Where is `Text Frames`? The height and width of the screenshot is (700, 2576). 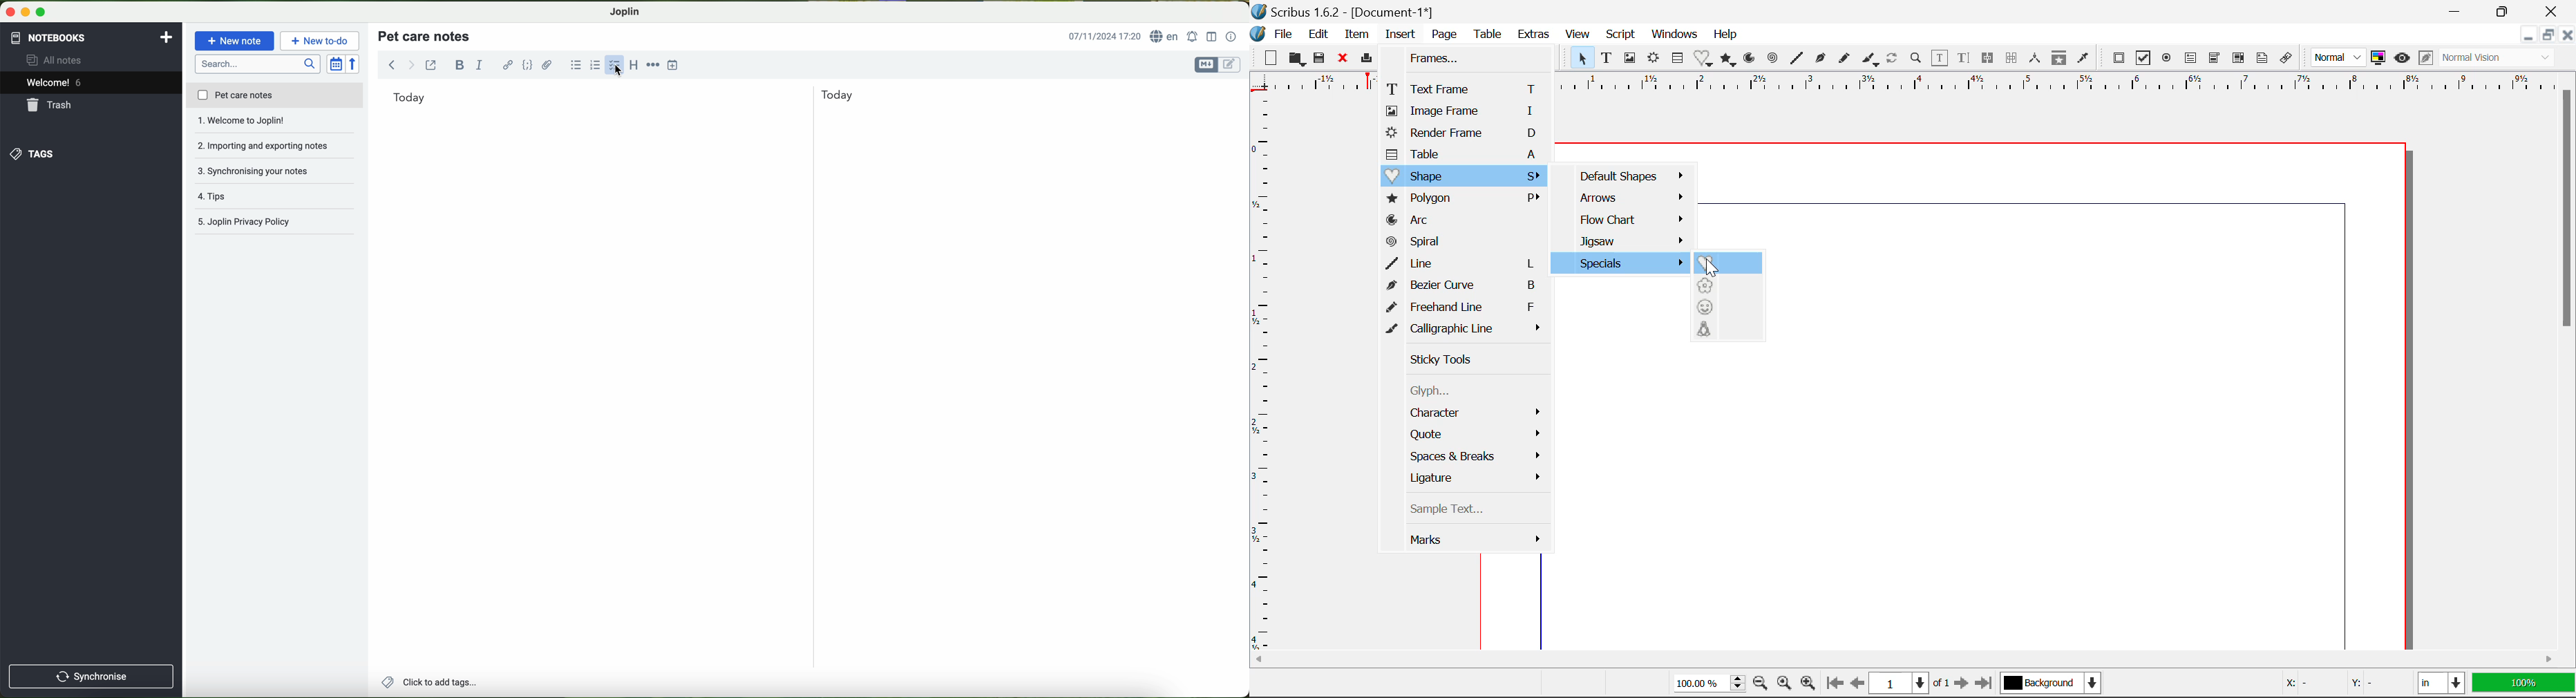 Text Frames is located at coordinates (1607, 59).